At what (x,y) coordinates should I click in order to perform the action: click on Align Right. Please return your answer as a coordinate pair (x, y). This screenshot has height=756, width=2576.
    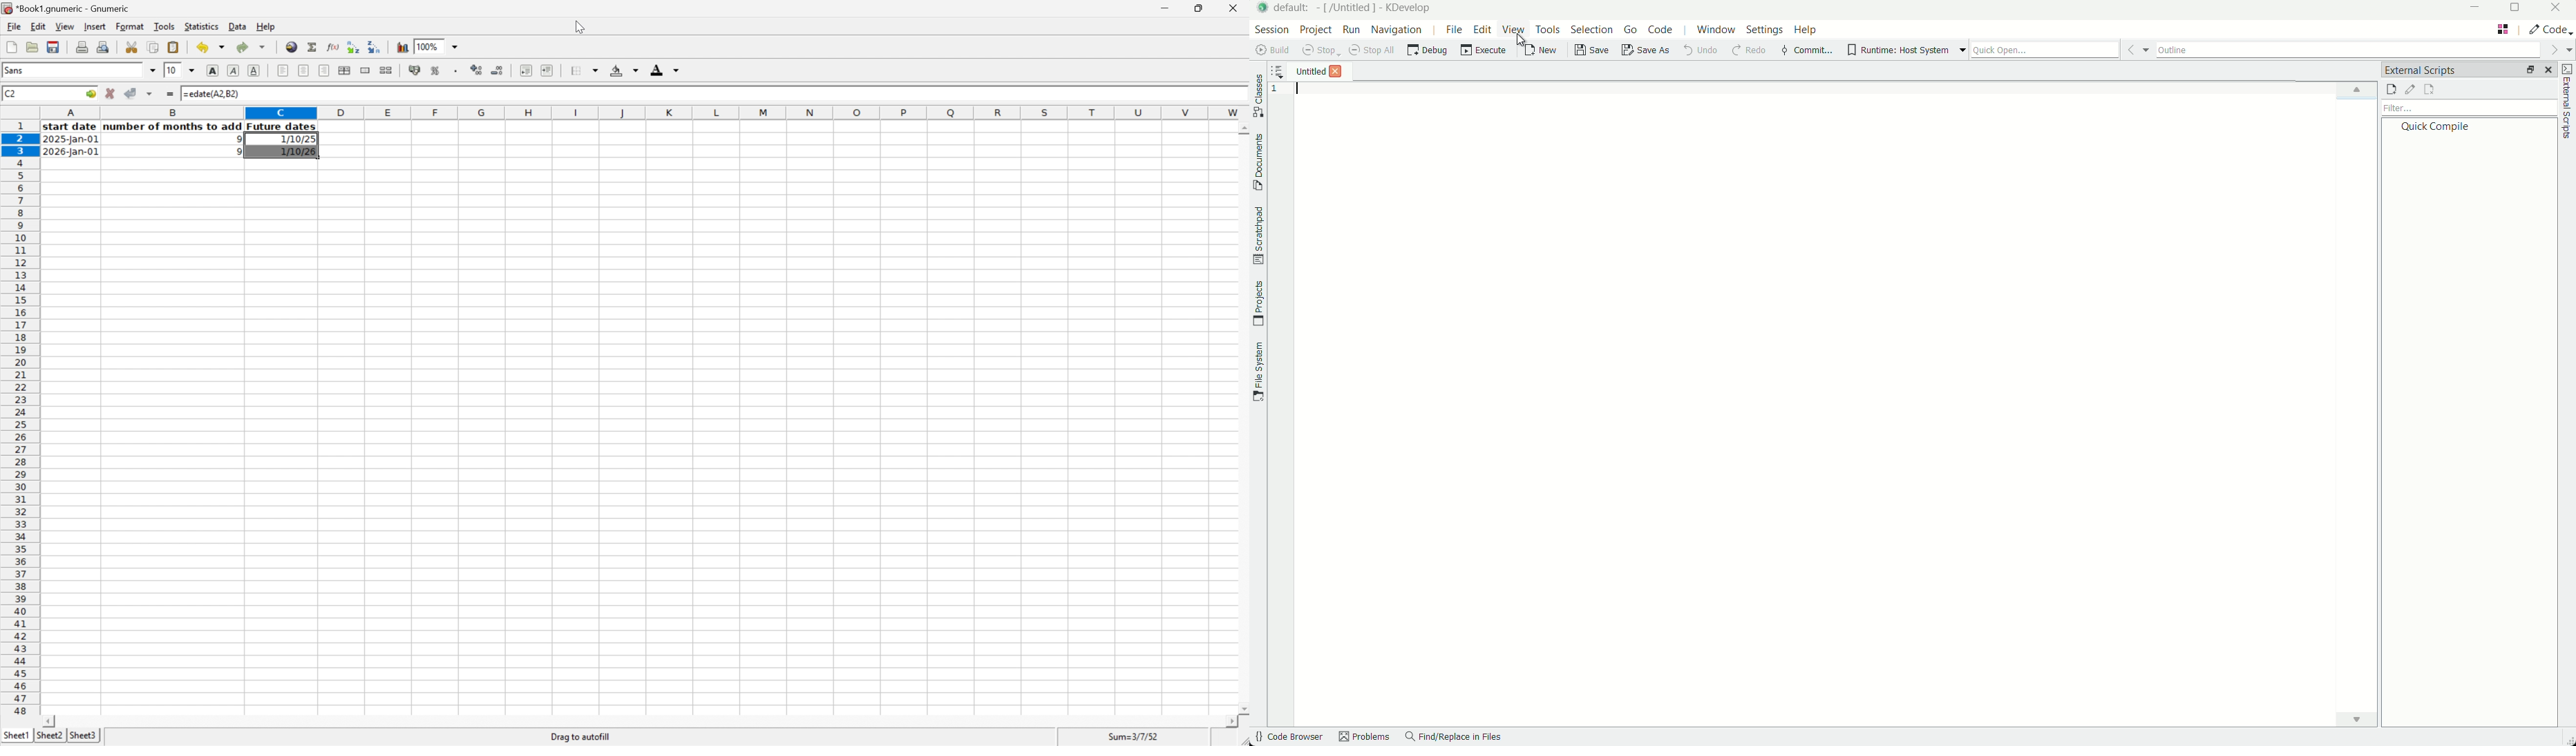
    Looking at the image, I should click on (324, 70).